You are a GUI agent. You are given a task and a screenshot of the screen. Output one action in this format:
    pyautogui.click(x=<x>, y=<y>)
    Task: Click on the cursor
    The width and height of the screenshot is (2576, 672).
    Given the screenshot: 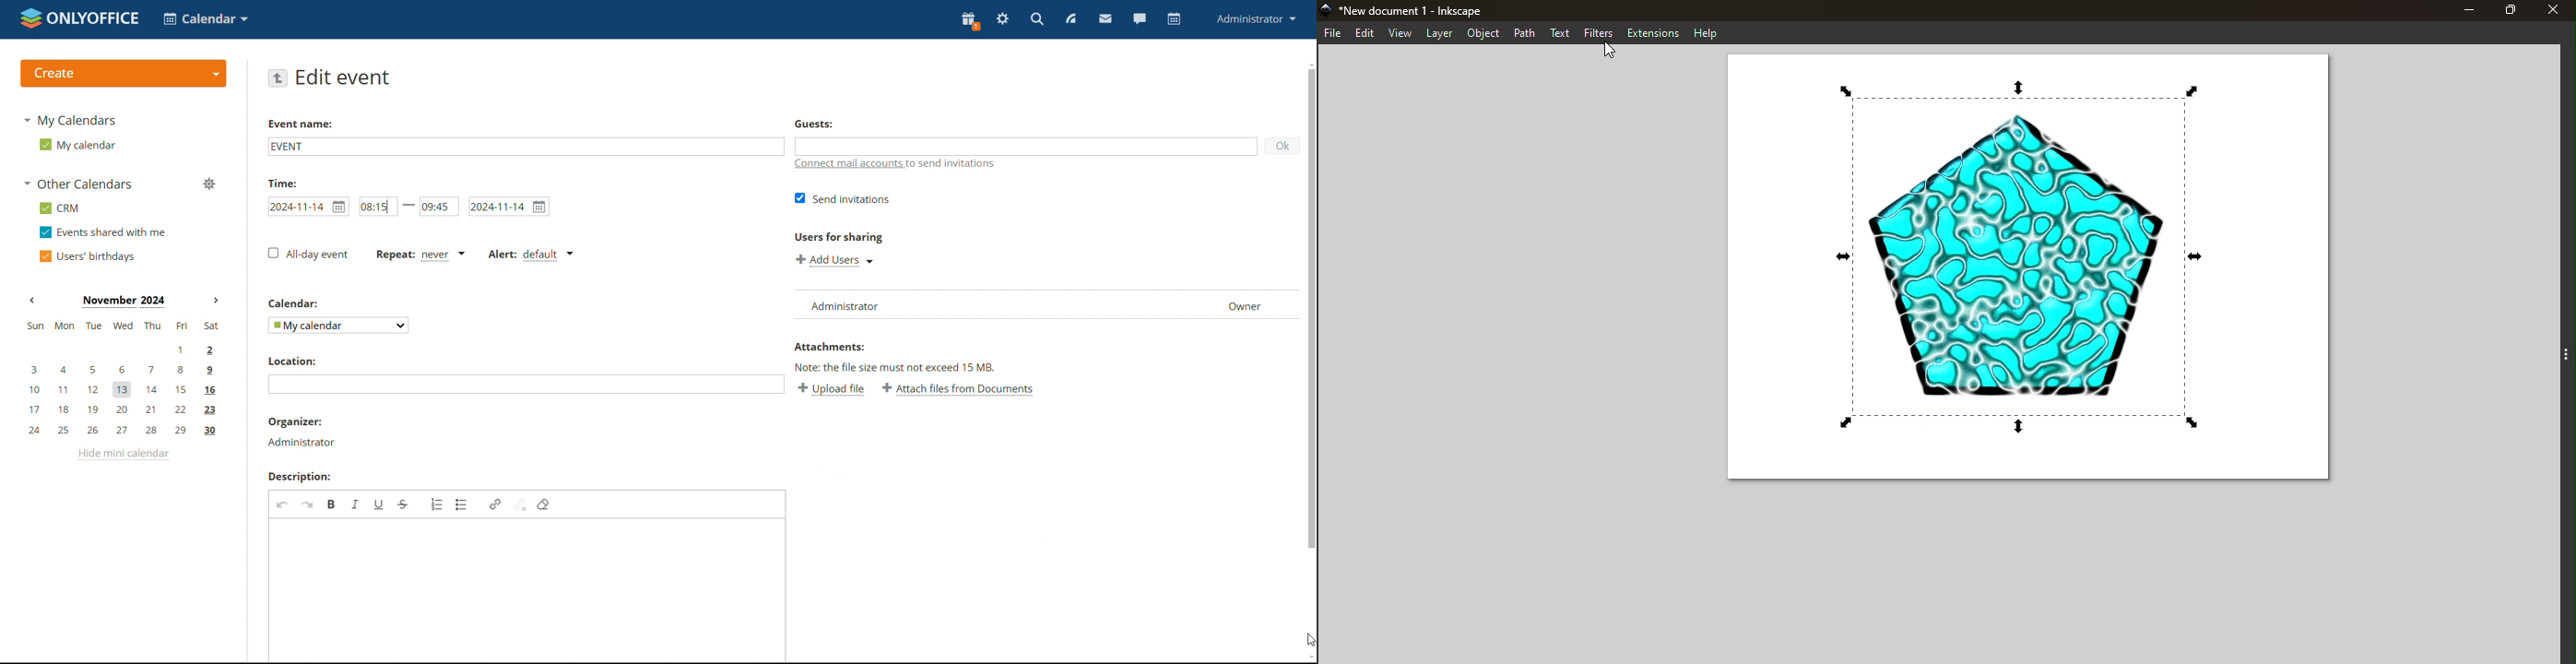 What is the action you would take?
    pyautogui.click(x=1611, y=51)
    